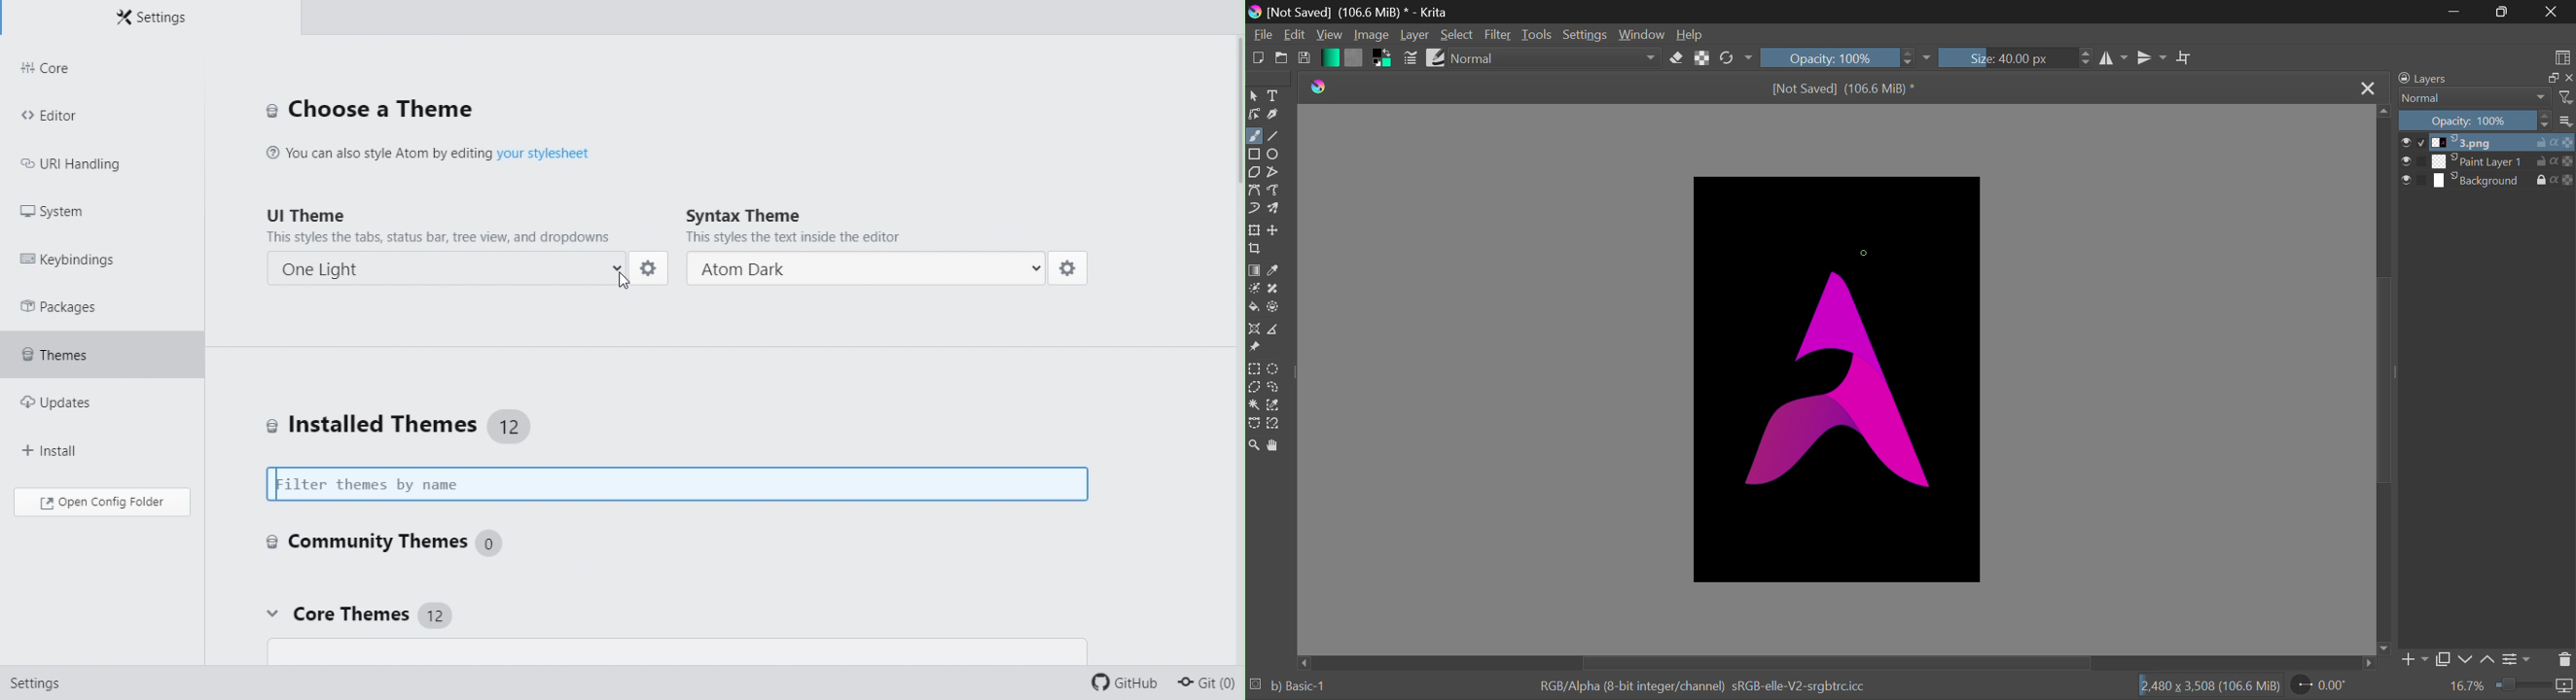 The image size is (2576, 700). I want to click on Core, so click(94, 70).